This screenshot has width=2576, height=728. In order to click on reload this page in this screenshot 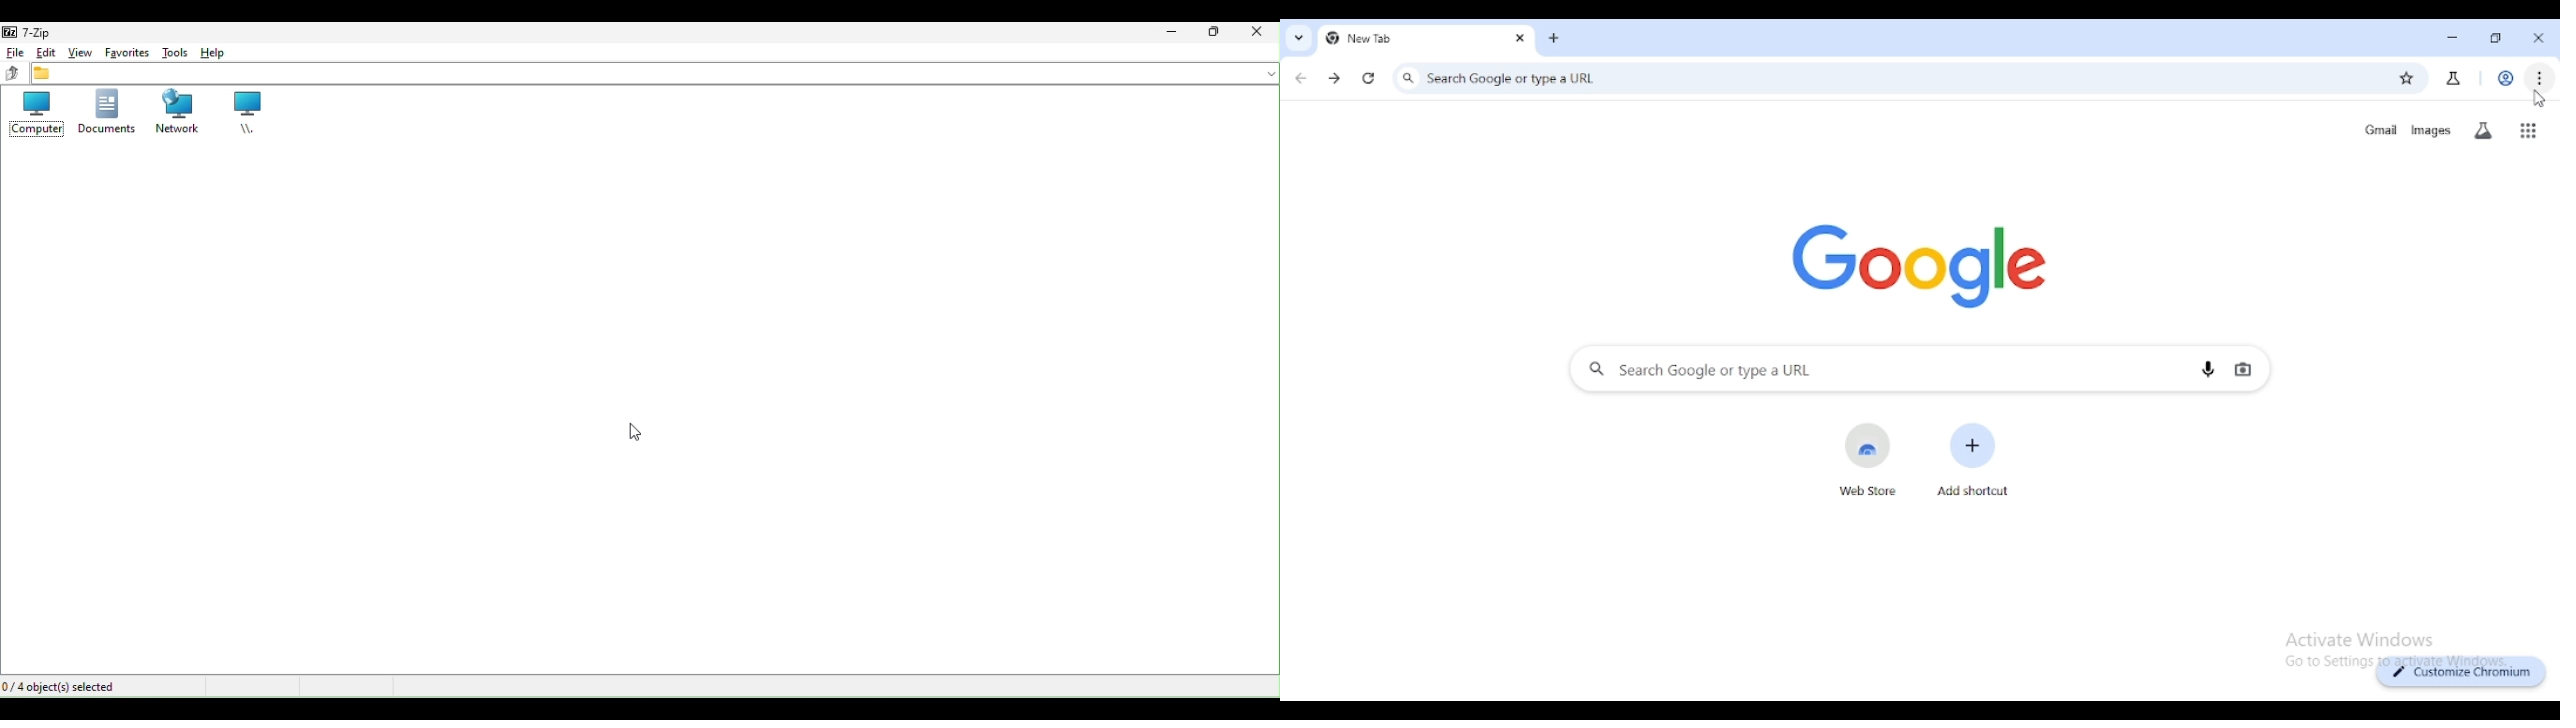, I will do `click(1368, 78)`.